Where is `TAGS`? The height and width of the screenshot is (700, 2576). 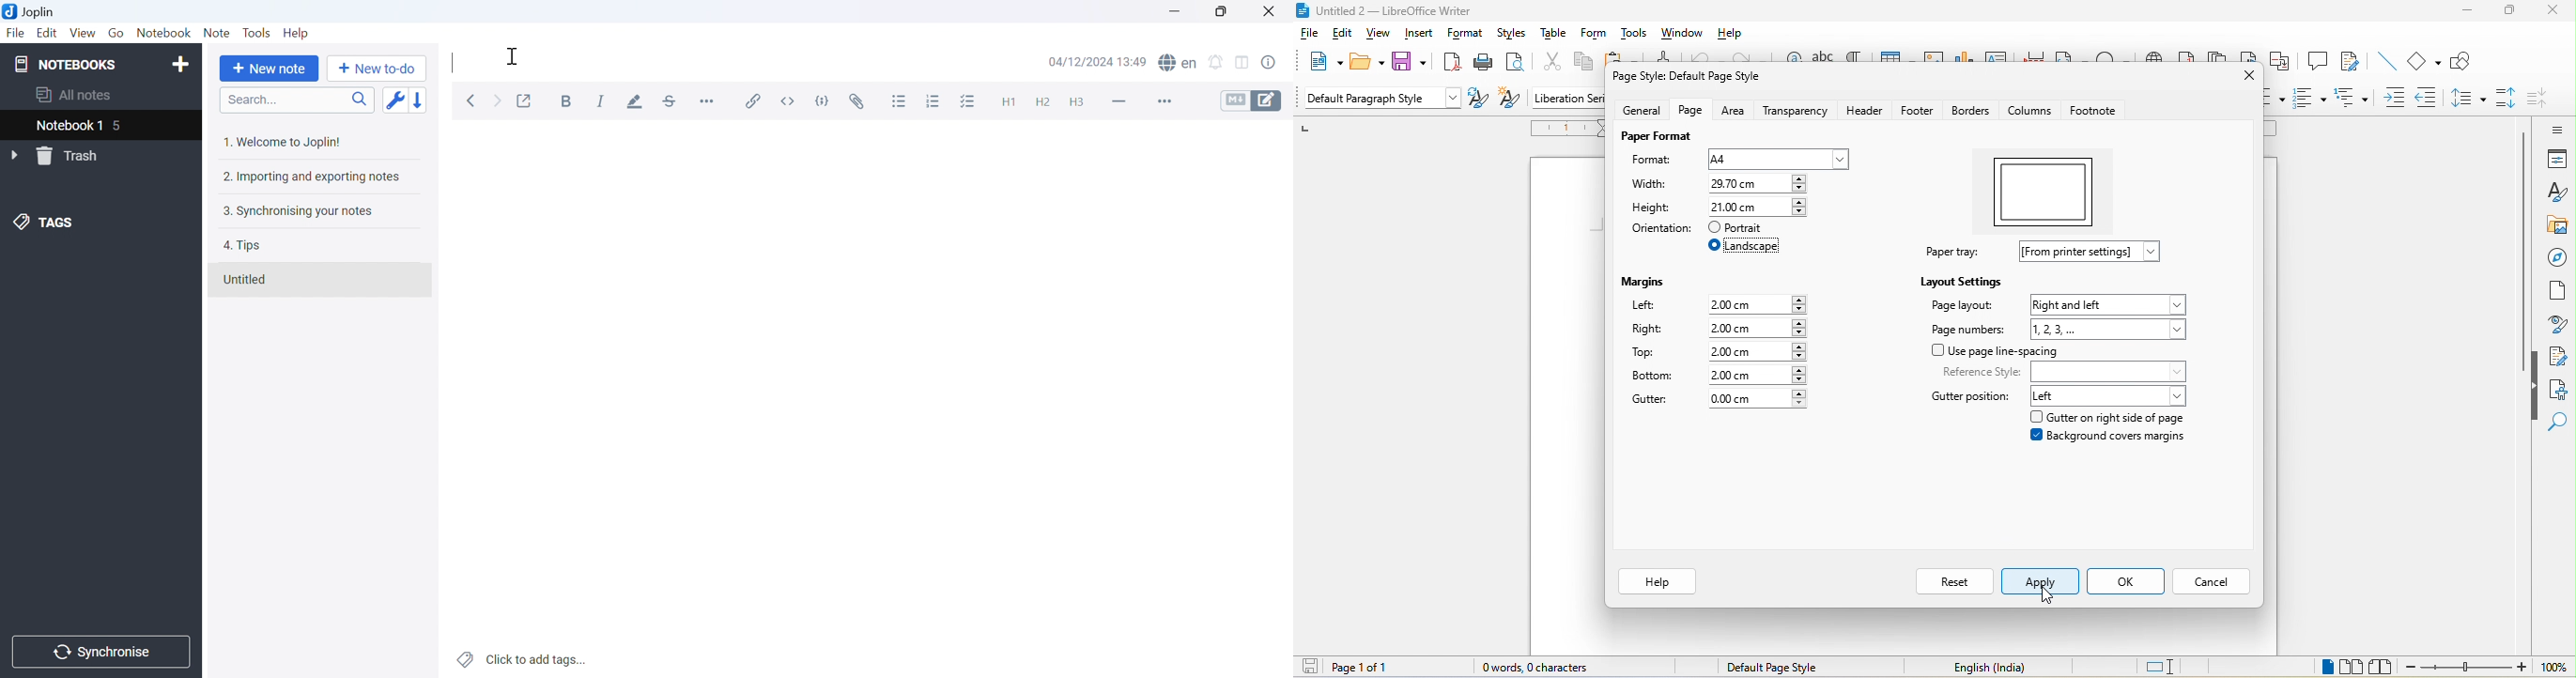 TAGS is located at coordinates (45, 224).